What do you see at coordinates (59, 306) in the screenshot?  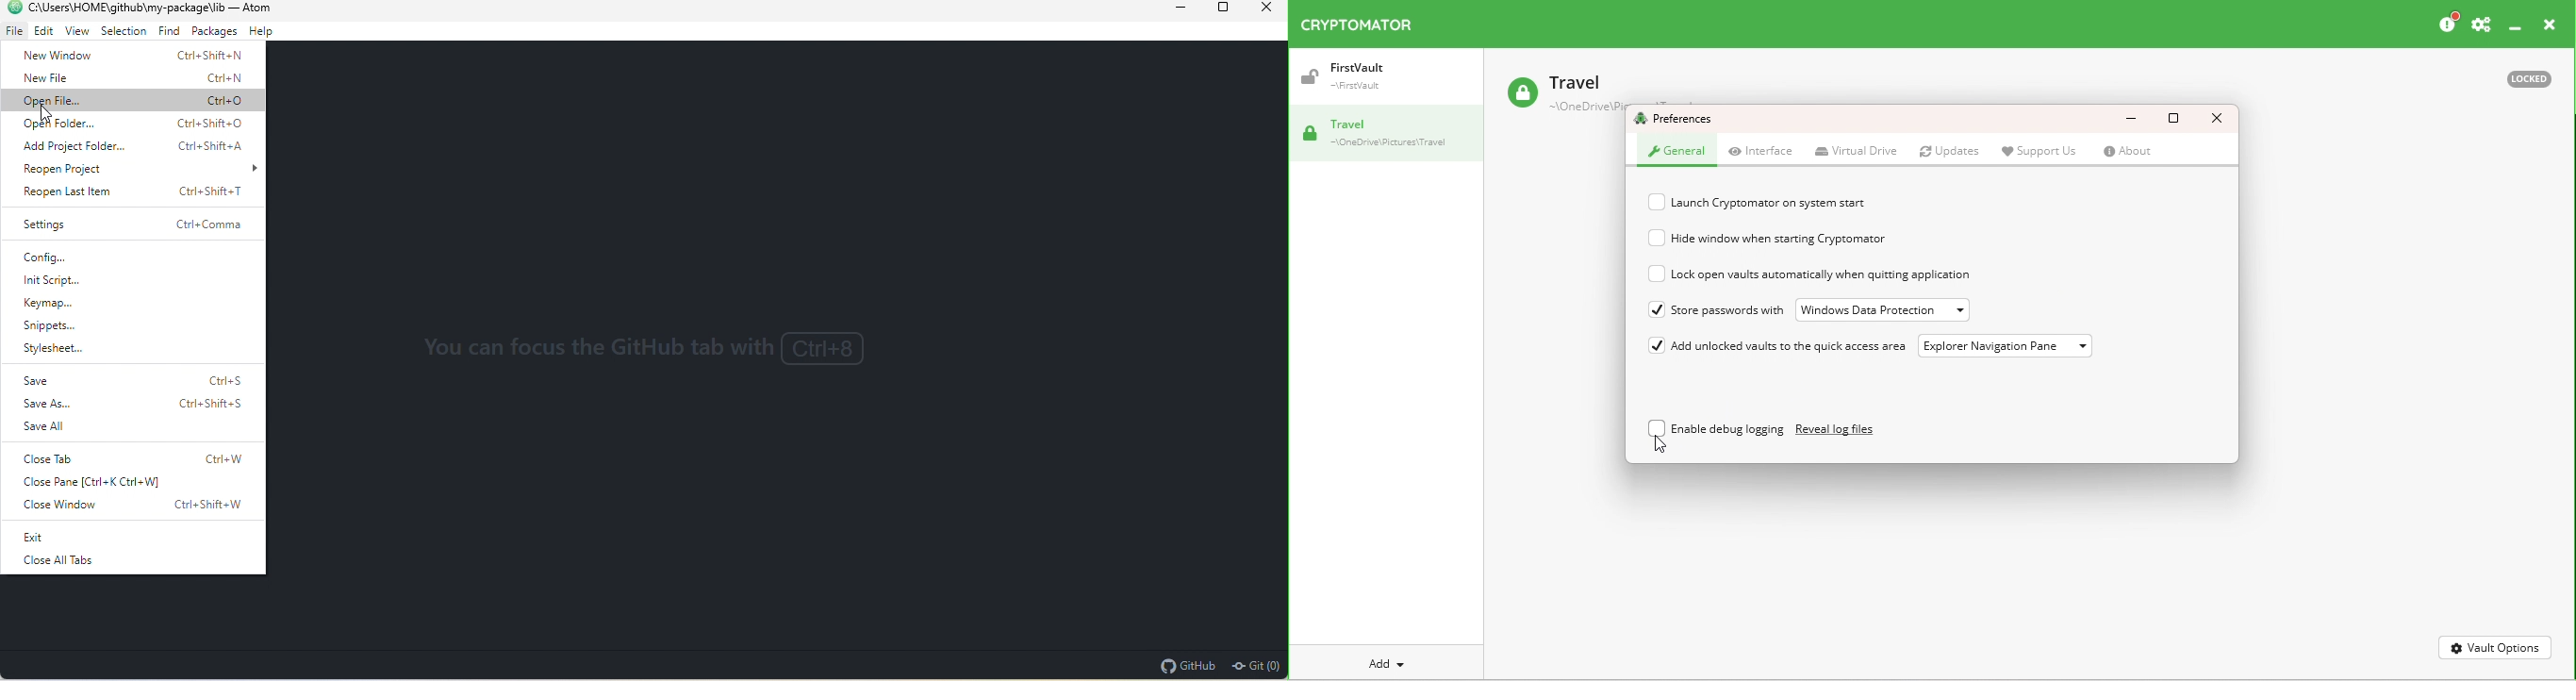 I see `key map` at bounding box center [59, 306].